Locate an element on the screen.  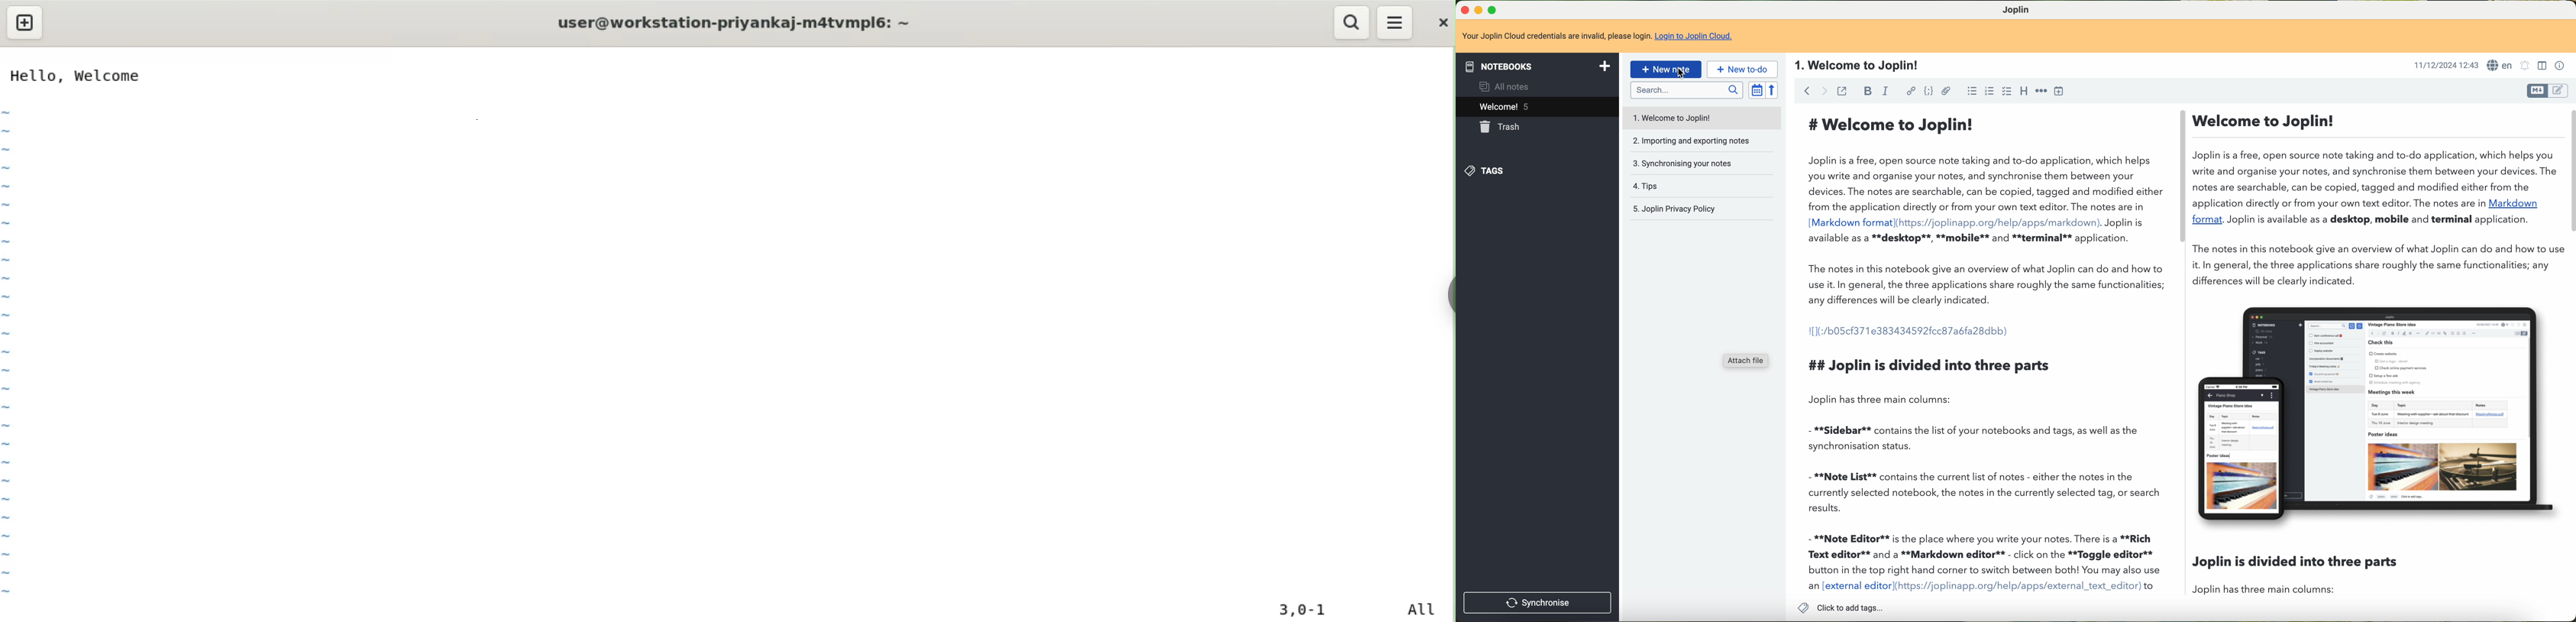
close Calibre is located at coordinates (1464, 9).